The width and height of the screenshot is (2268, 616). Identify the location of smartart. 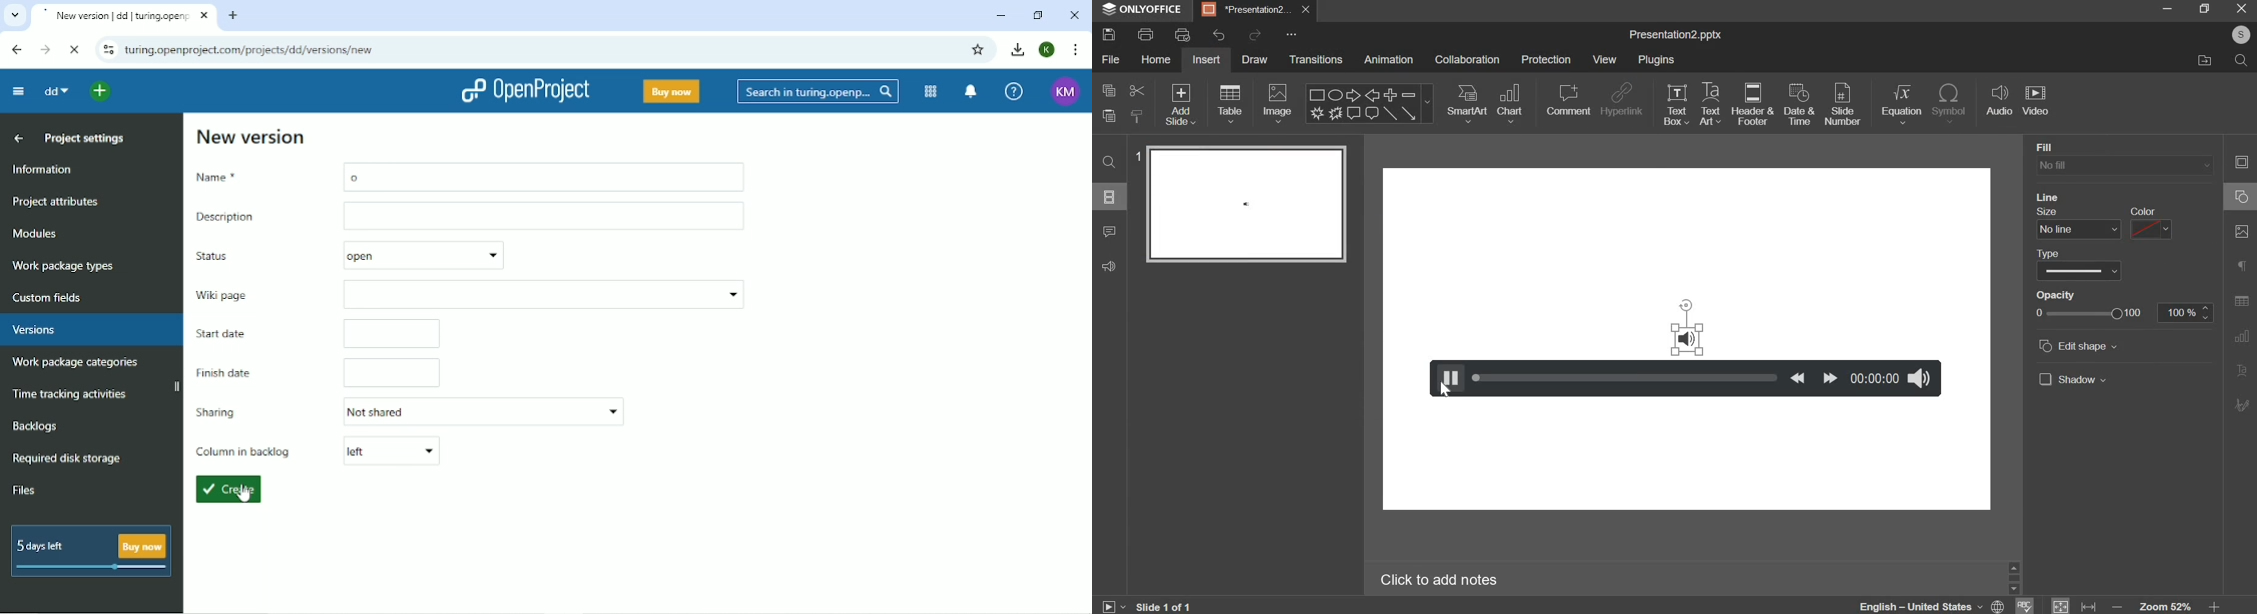
(1467, 103).